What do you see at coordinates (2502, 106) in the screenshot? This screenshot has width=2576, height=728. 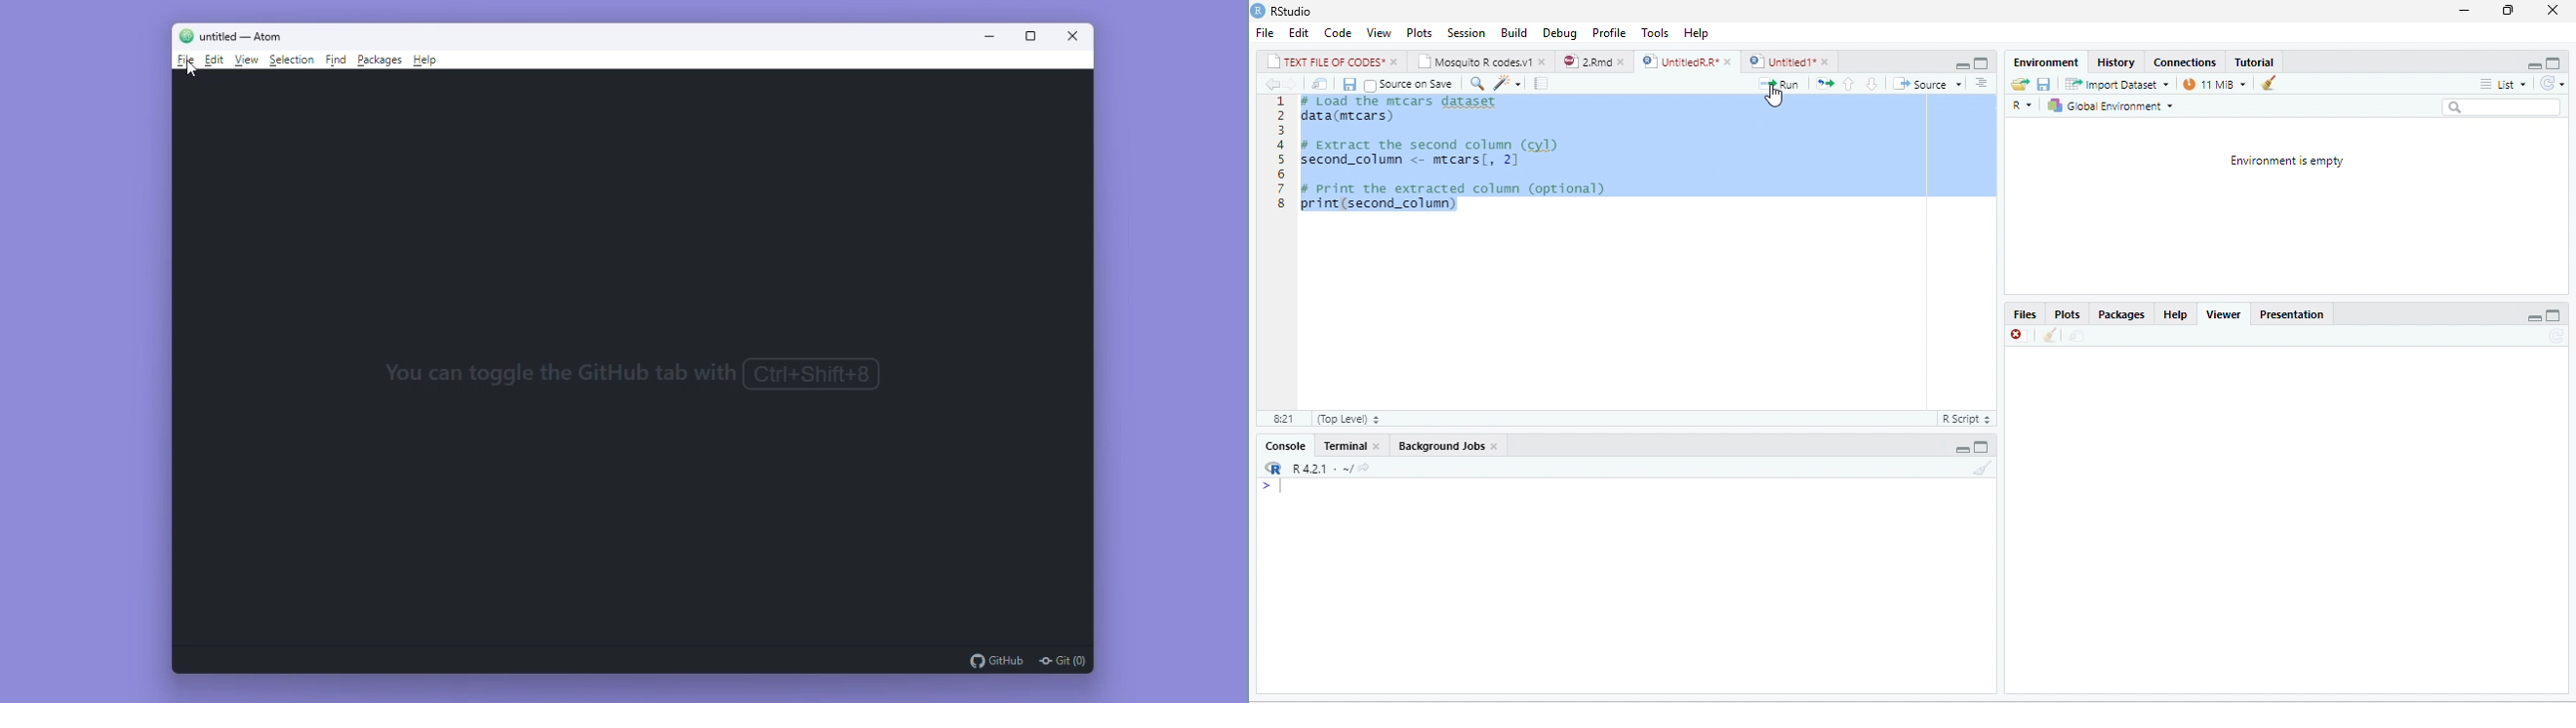 I see `search` at bounding box center [2502, 106].